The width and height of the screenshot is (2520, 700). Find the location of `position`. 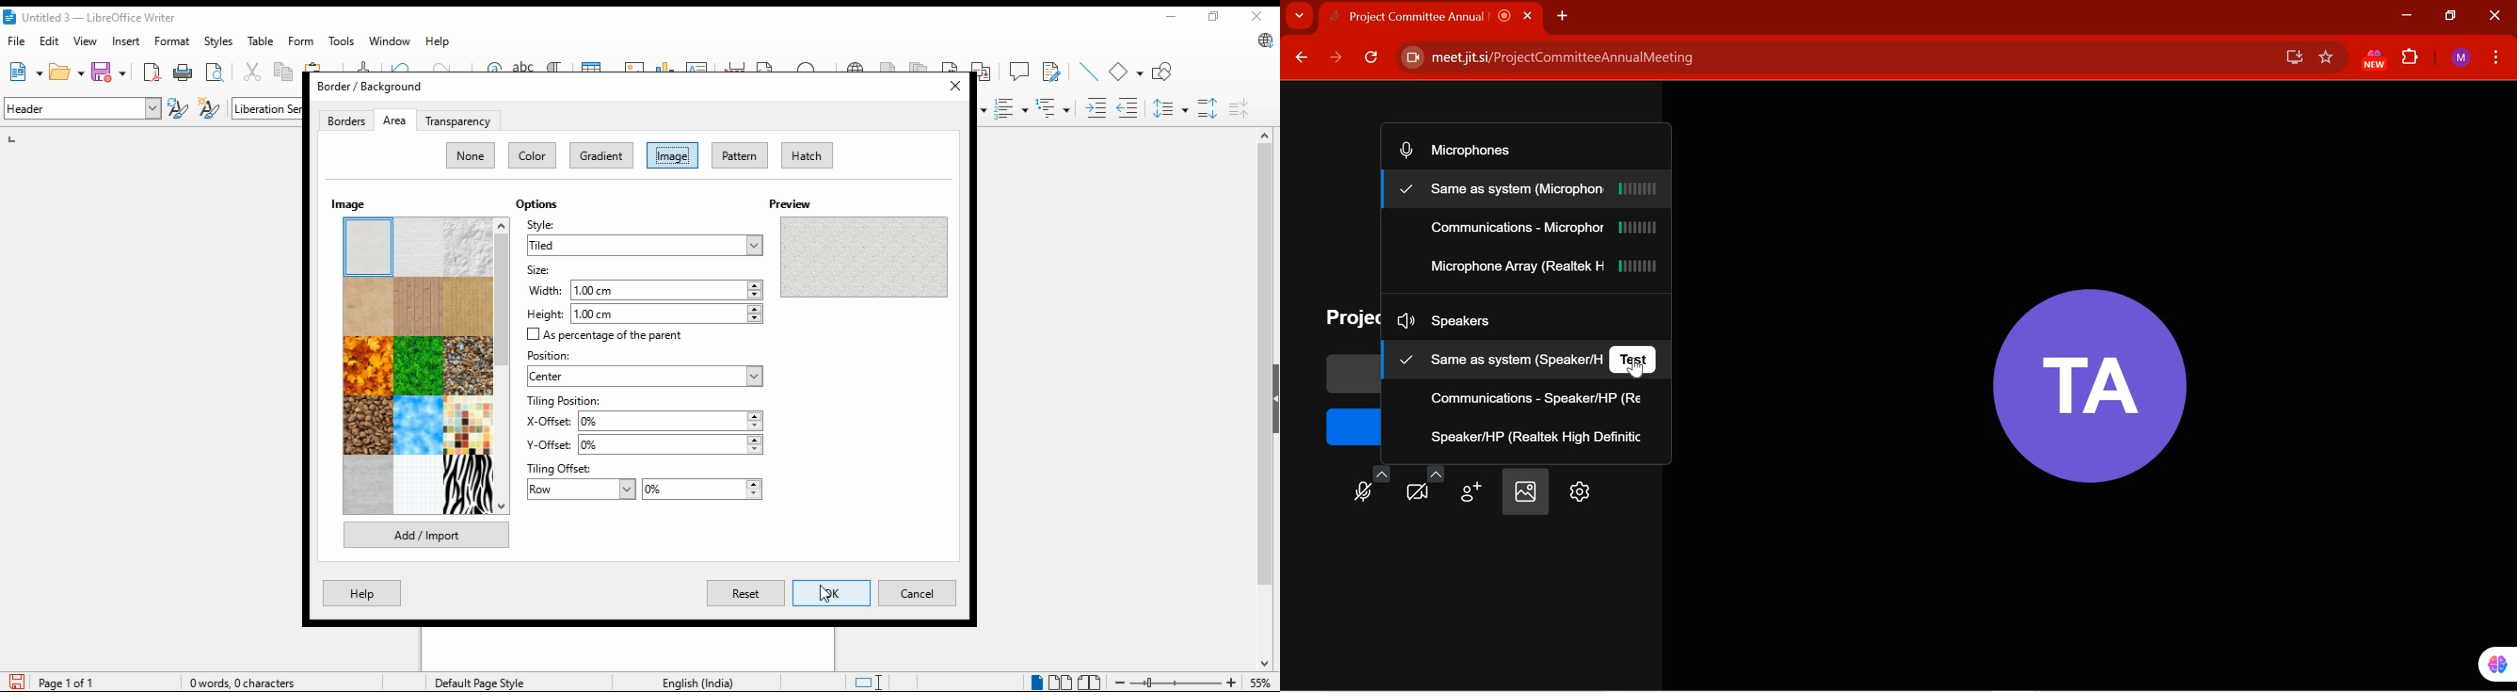

position is located at coordinates (646, 369).